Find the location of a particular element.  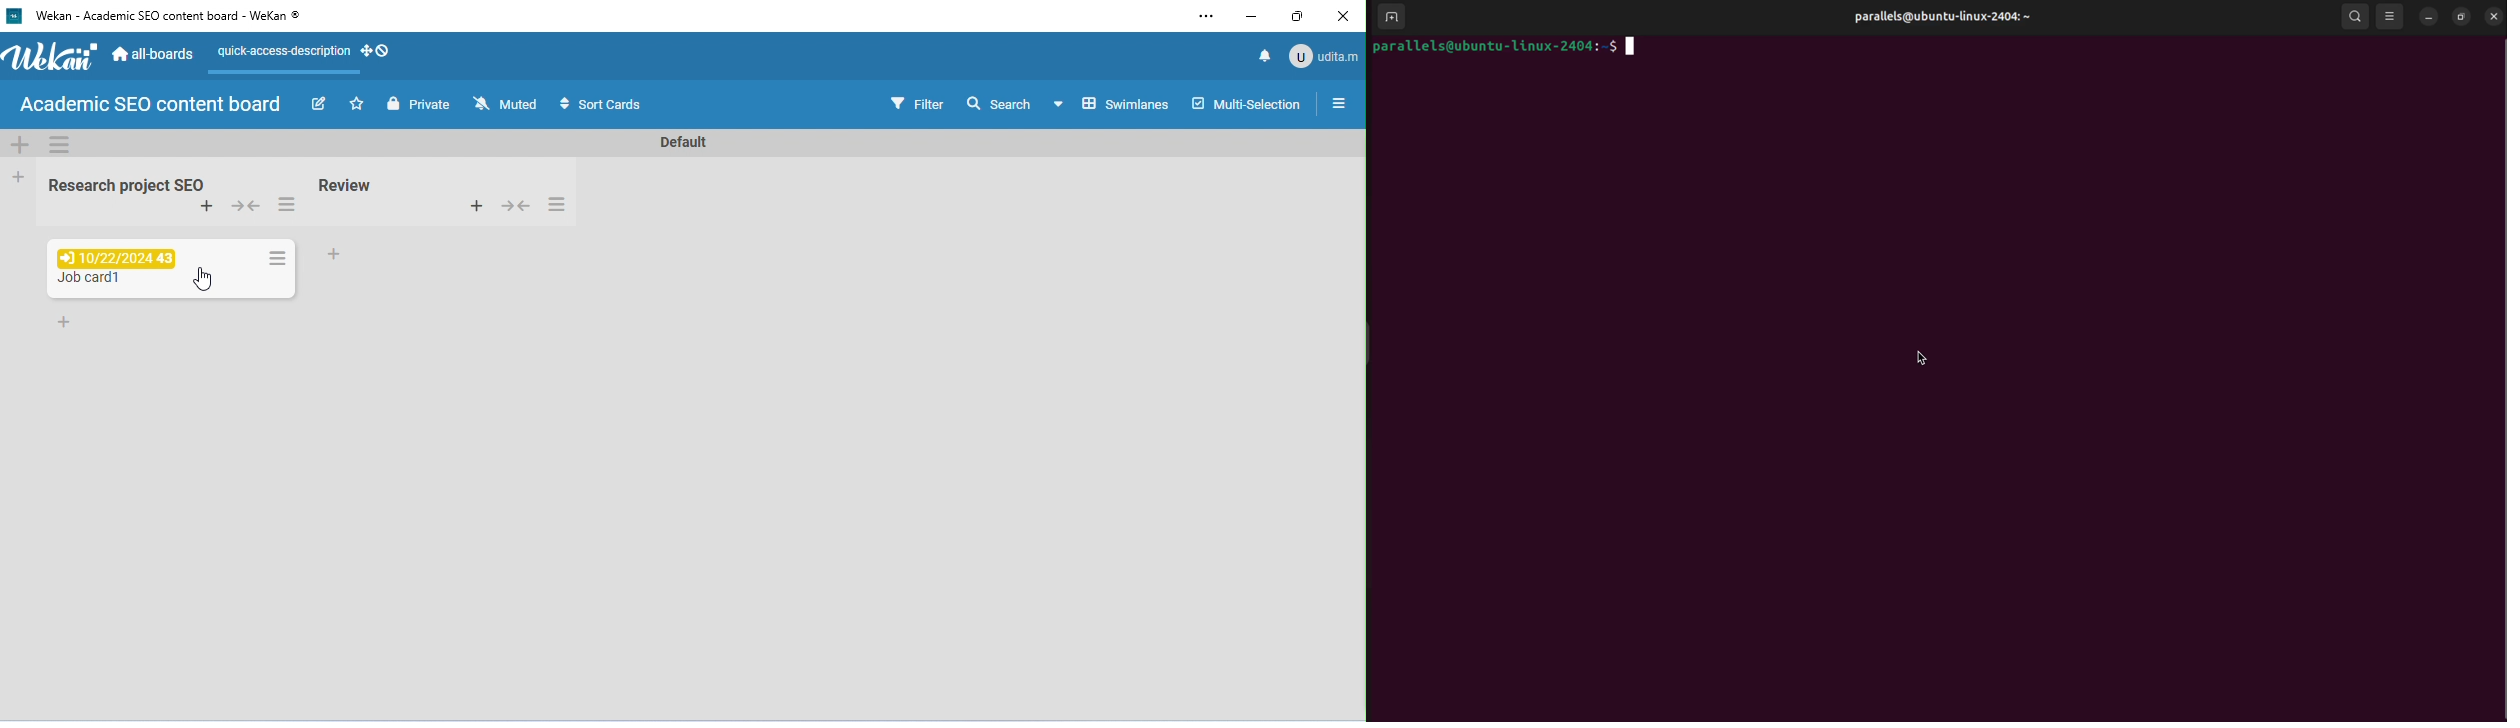

star this board is located at coordinates (358, 104).